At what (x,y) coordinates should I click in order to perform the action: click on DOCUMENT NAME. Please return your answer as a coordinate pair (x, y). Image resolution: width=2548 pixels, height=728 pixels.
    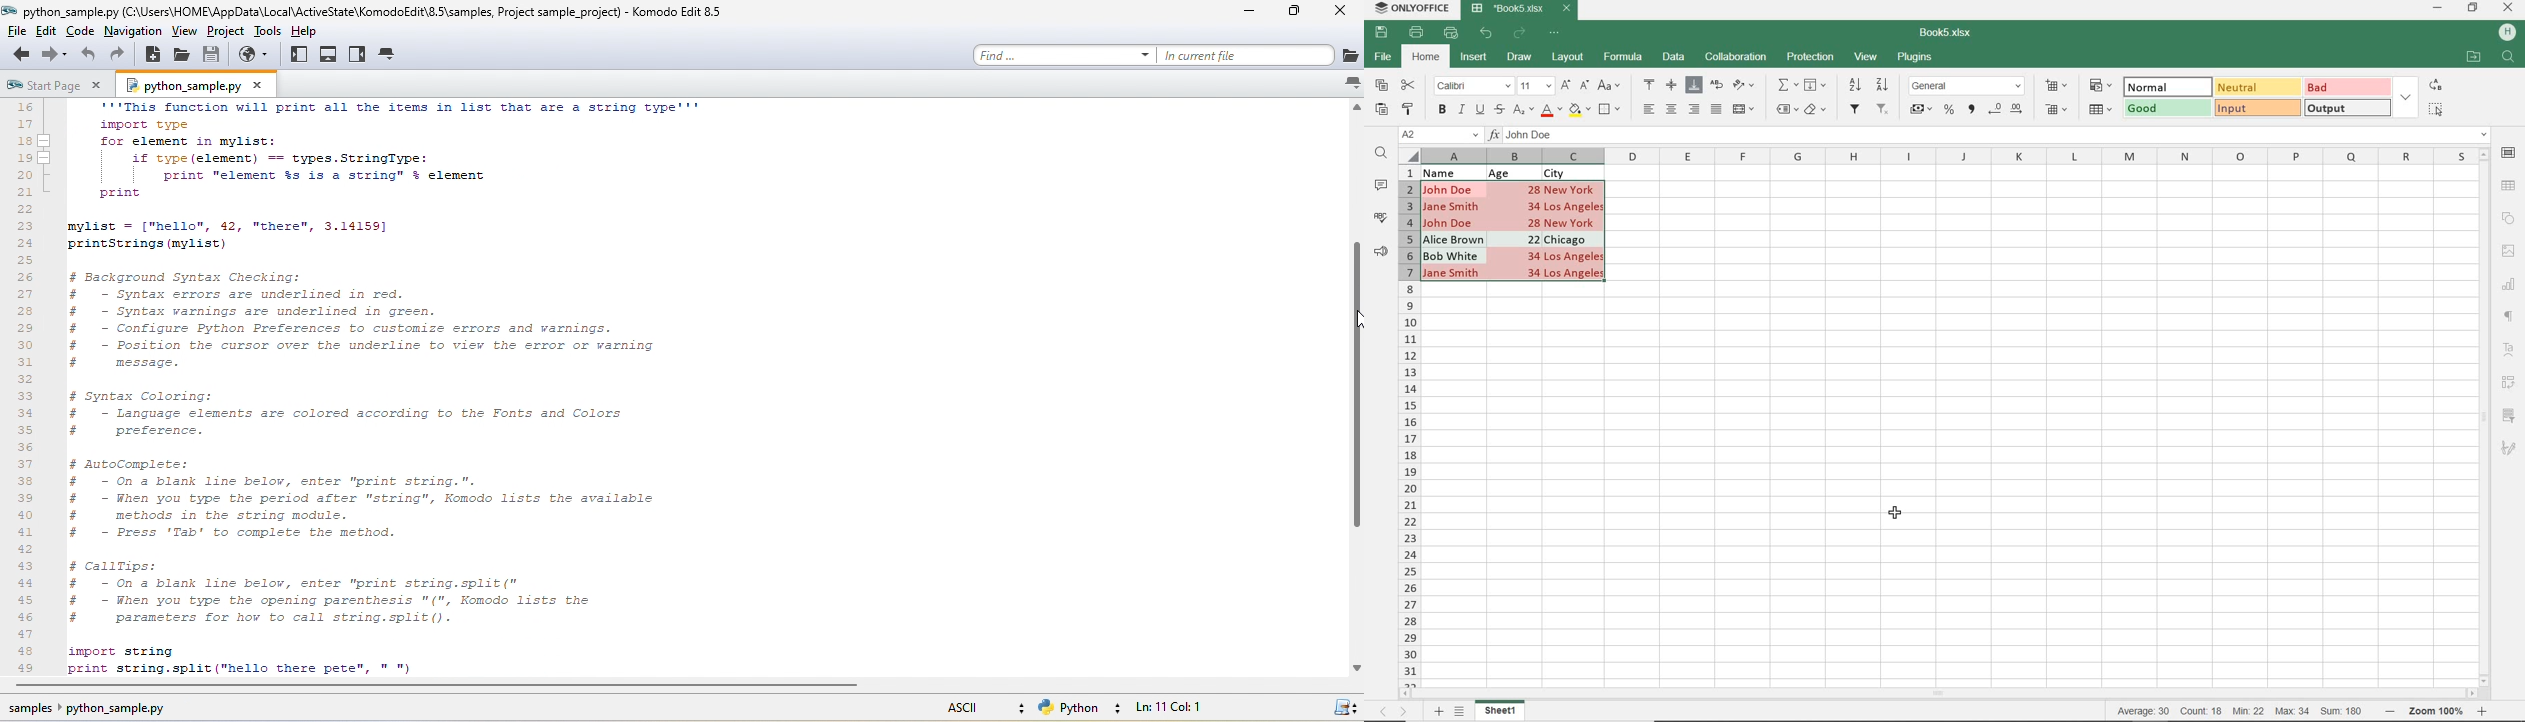
    Looking at the image, I should click on (1522, 9).